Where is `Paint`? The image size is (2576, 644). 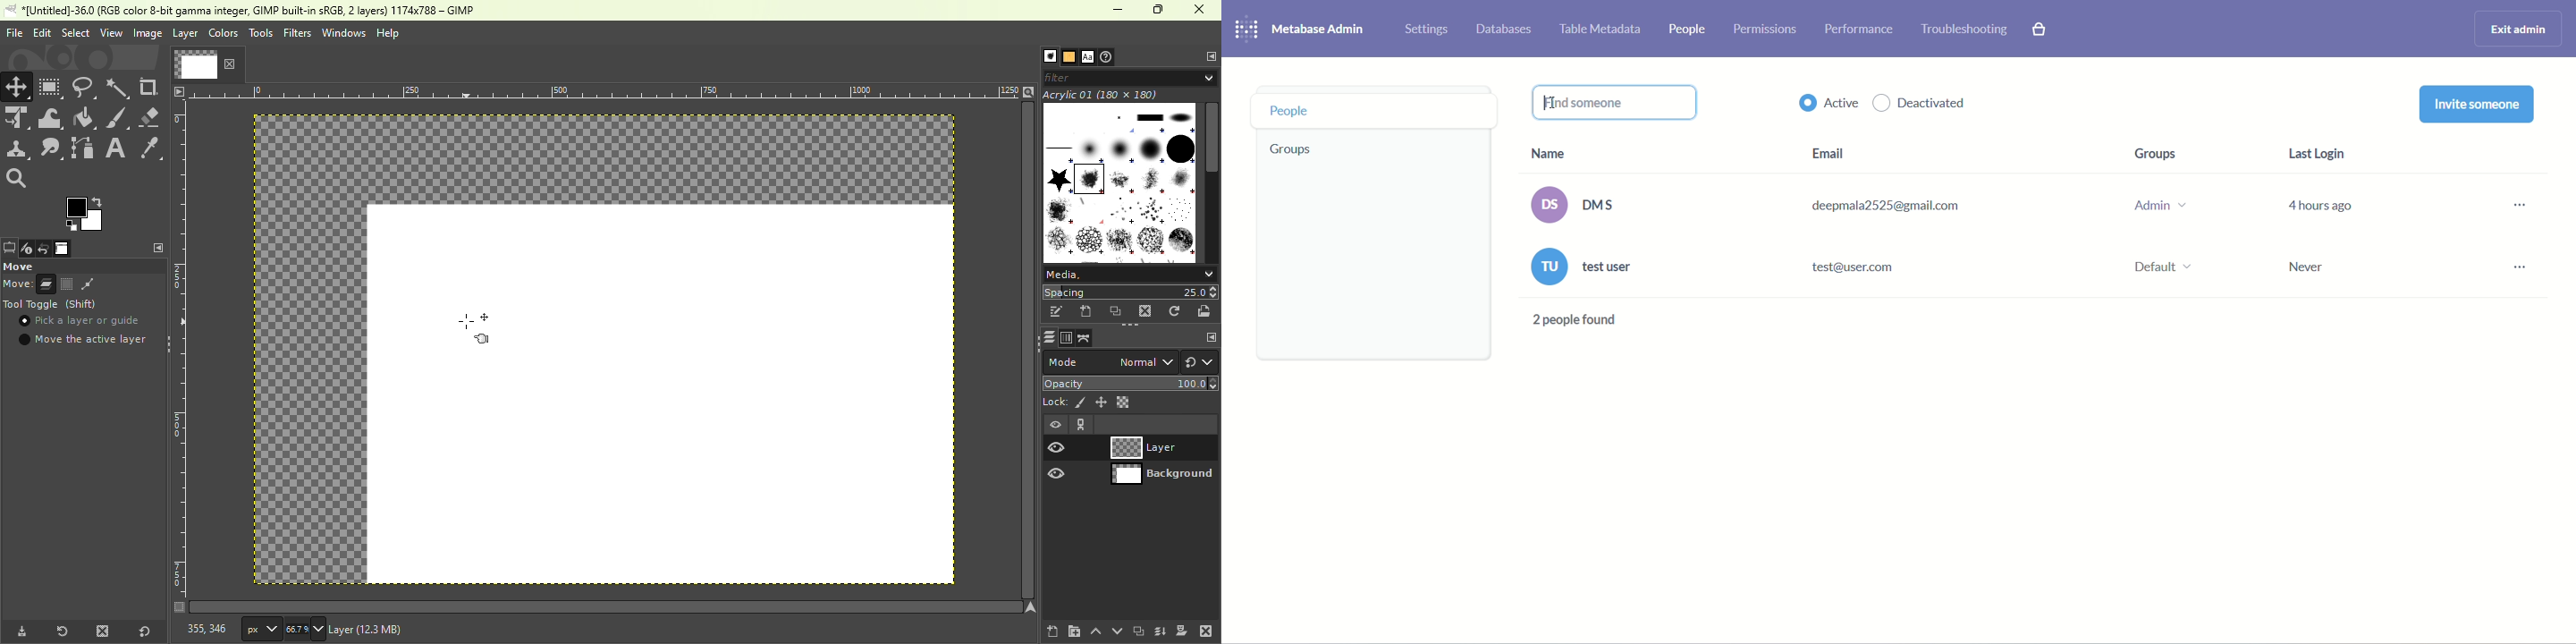 Paint is located at coordinates (85, 119).